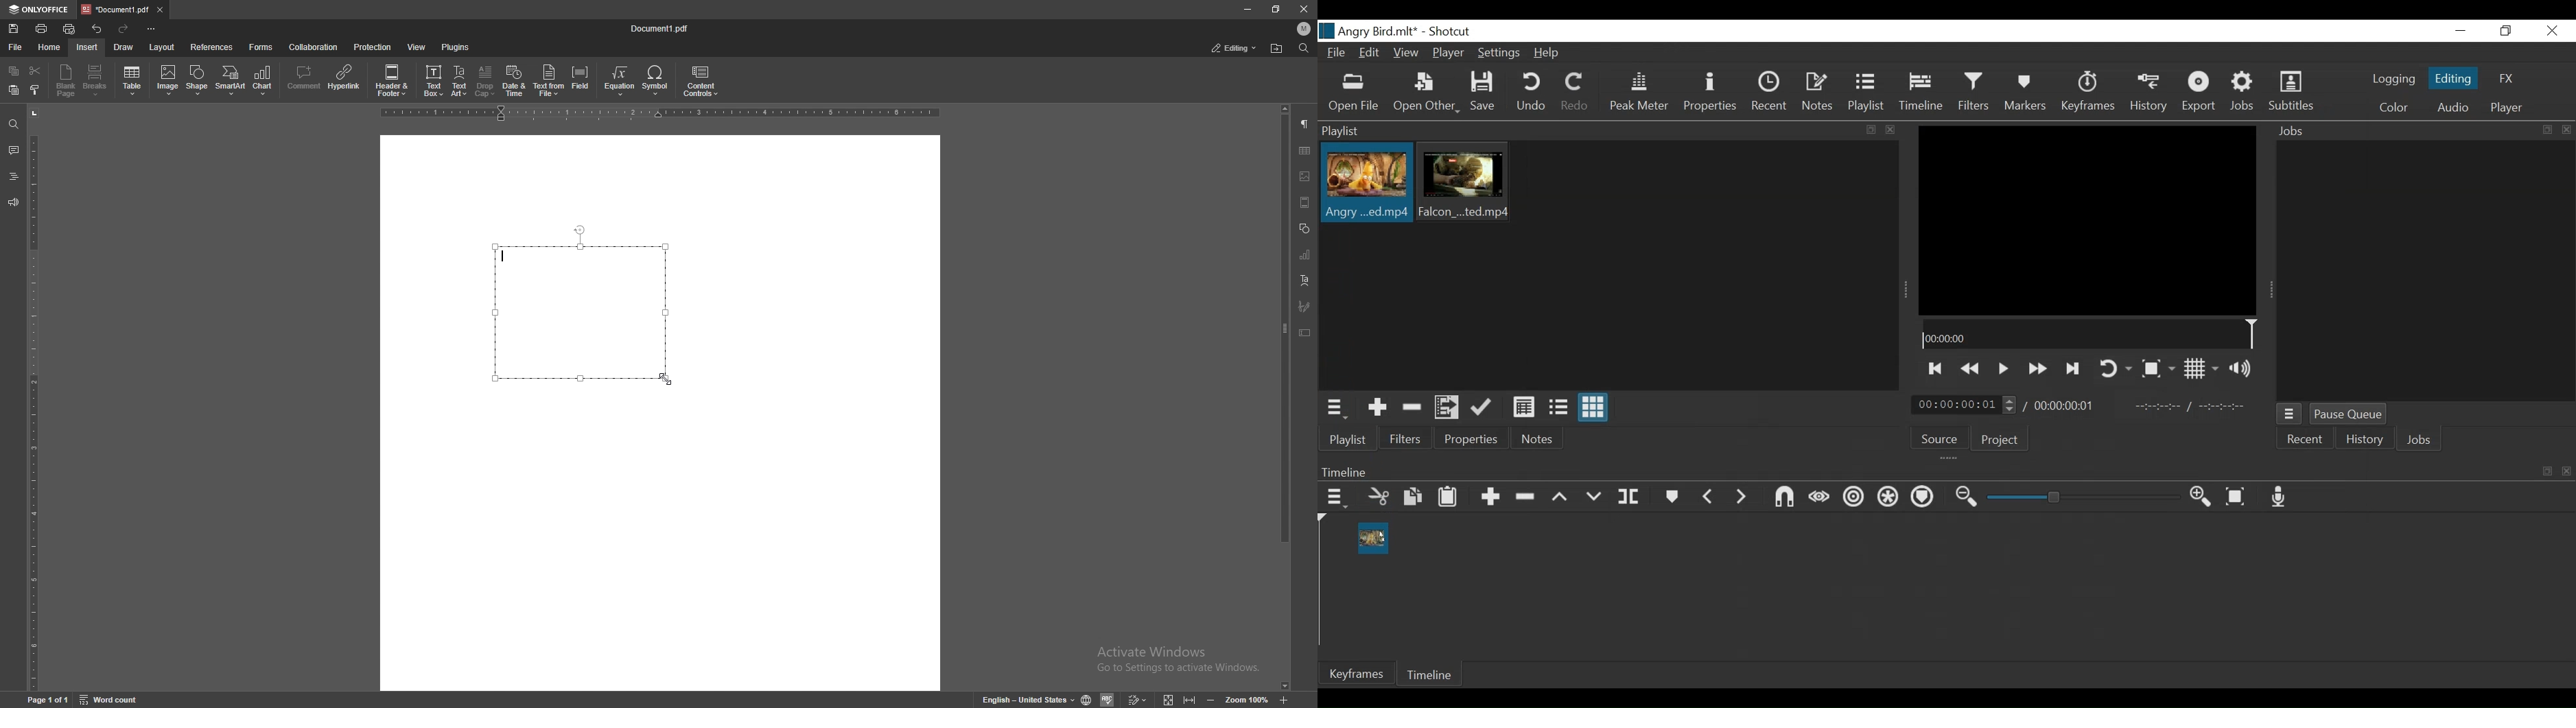 This screenshot has height=728, width=2576. What do you see at coordinates (2426, 273) in the screenshot?
I see `Jobs Panel` at bounding box center [2426, 273].